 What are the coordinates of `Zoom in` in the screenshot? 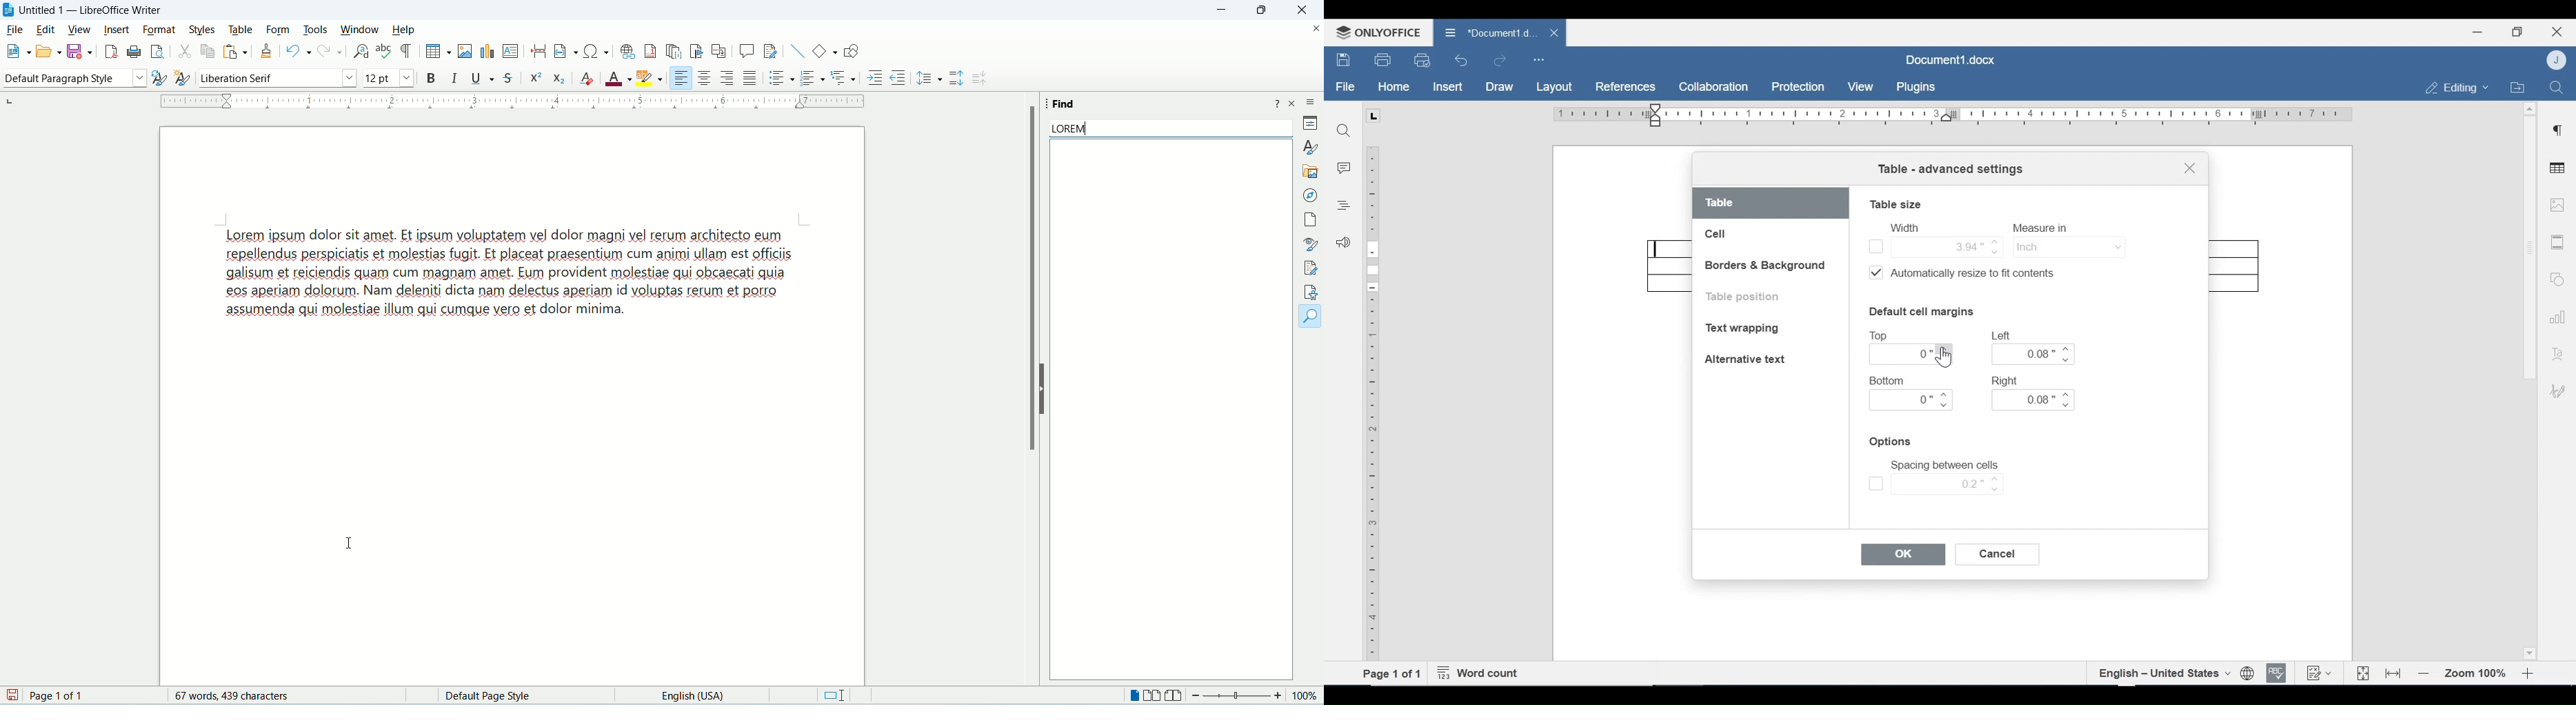 It's located at (2531, 674).